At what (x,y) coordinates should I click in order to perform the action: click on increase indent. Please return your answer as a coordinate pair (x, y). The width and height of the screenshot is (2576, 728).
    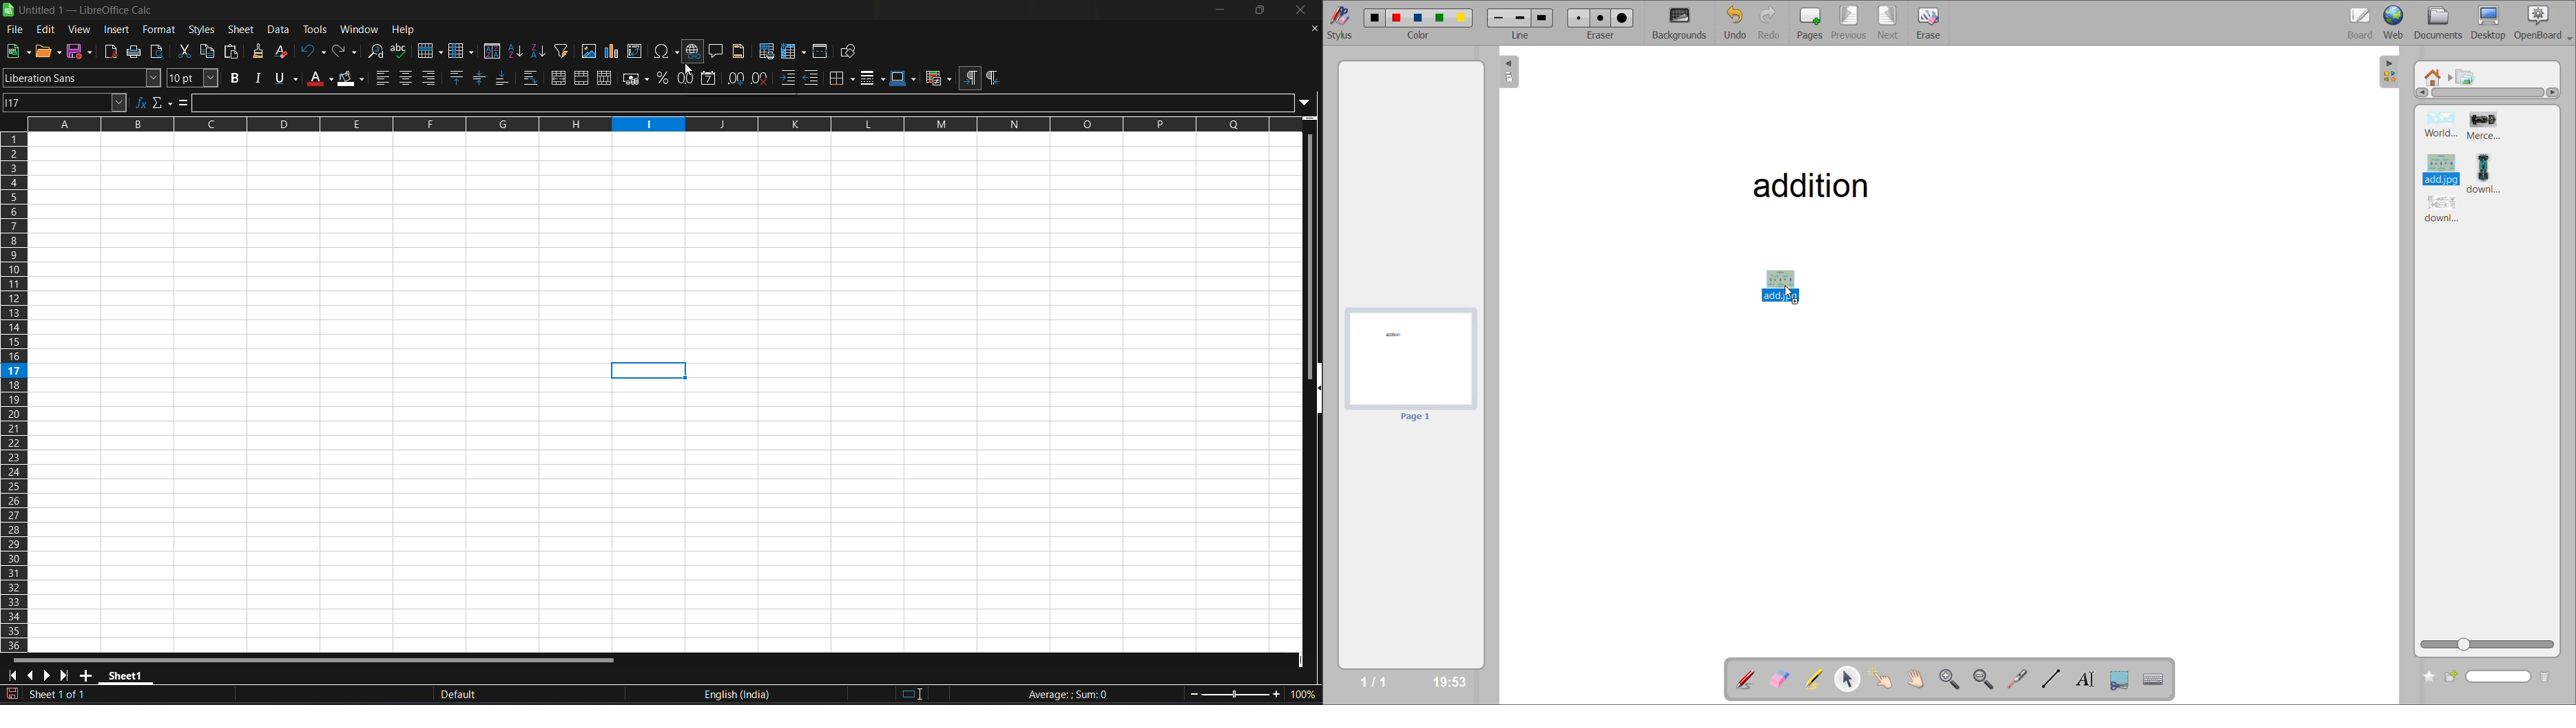
    Looking at the image, I should click on (788, 79).